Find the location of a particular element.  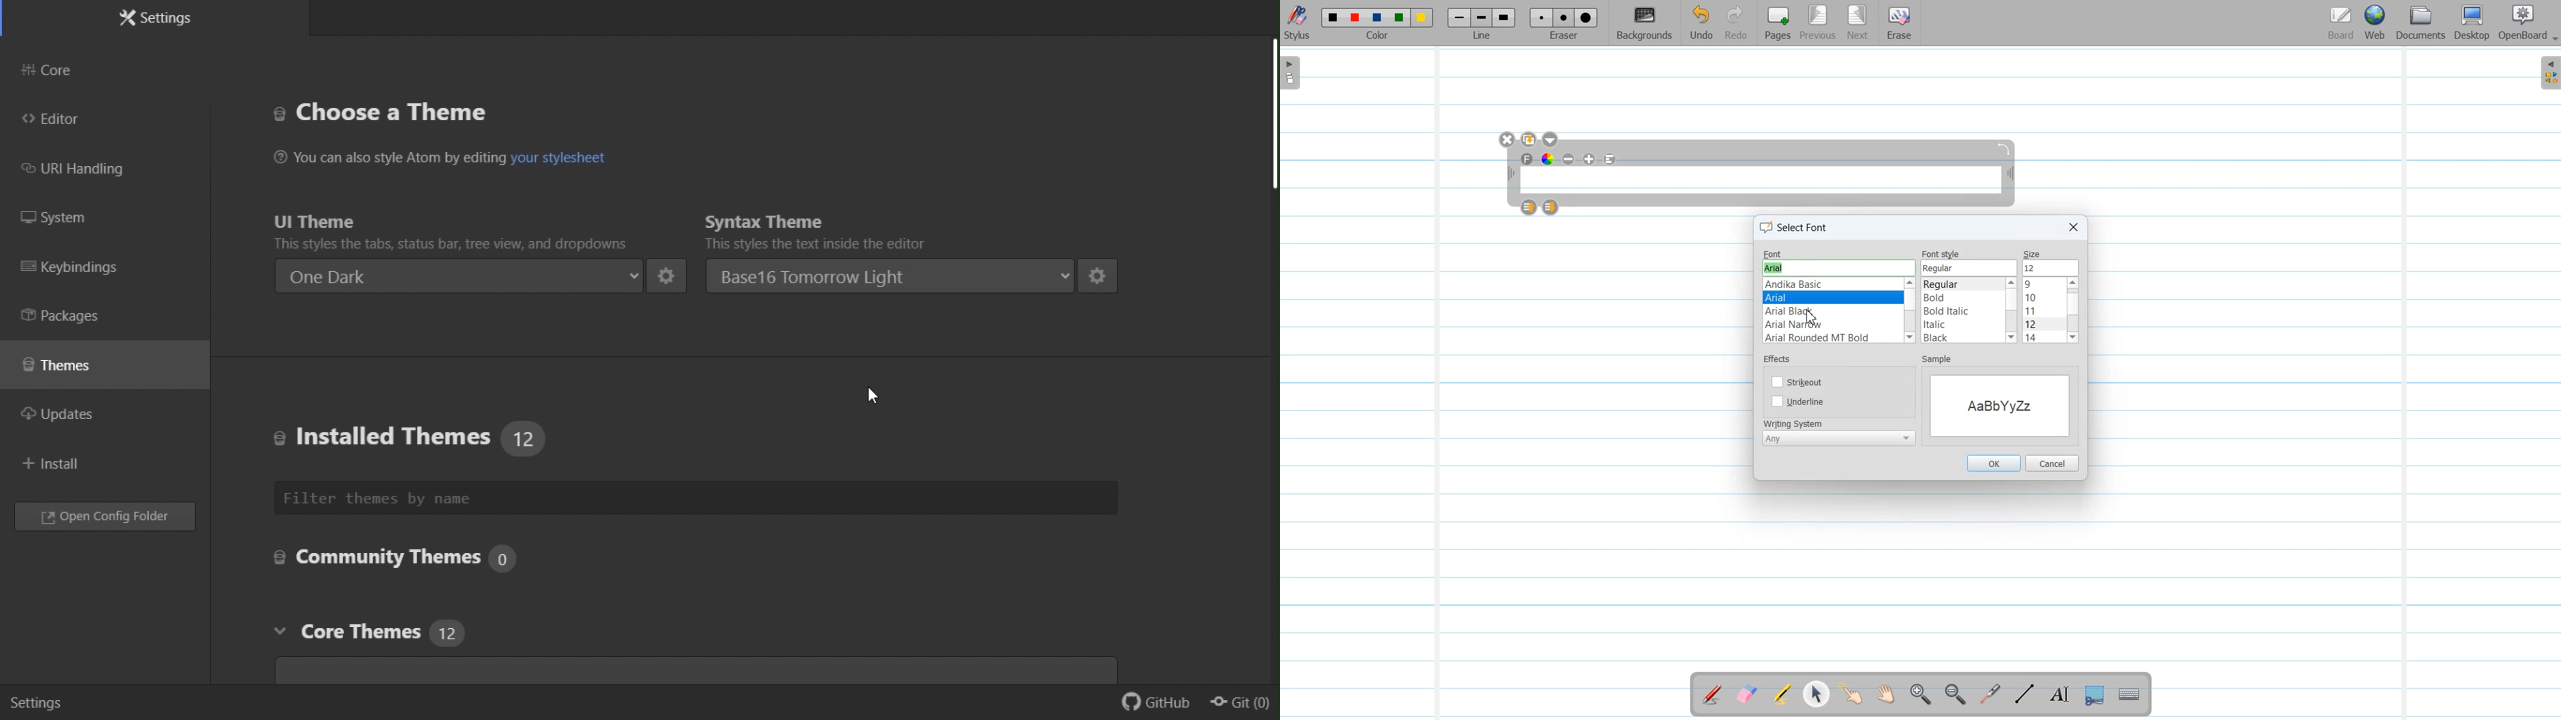

UI theme is located at coordinates (460, 229).